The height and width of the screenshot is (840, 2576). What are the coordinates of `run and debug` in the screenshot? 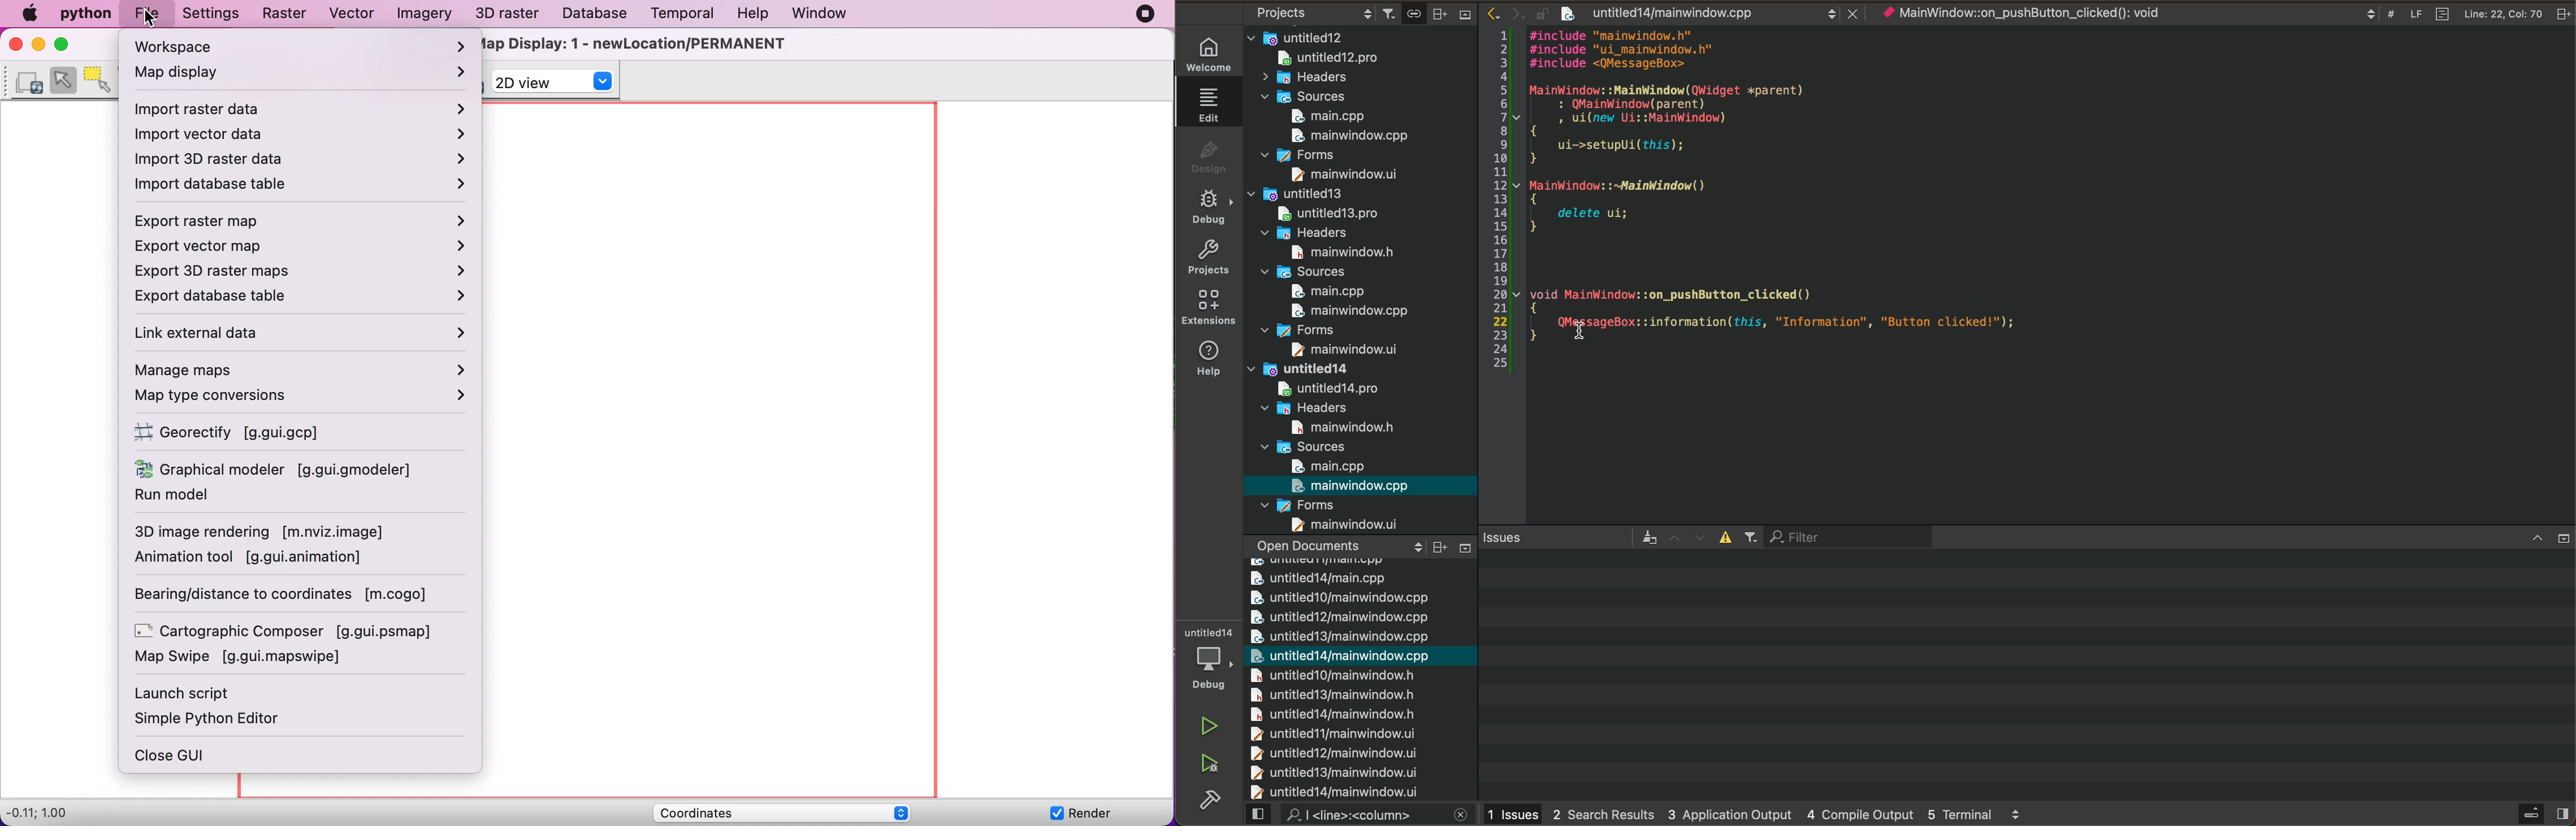 It's located at (1210, 764).